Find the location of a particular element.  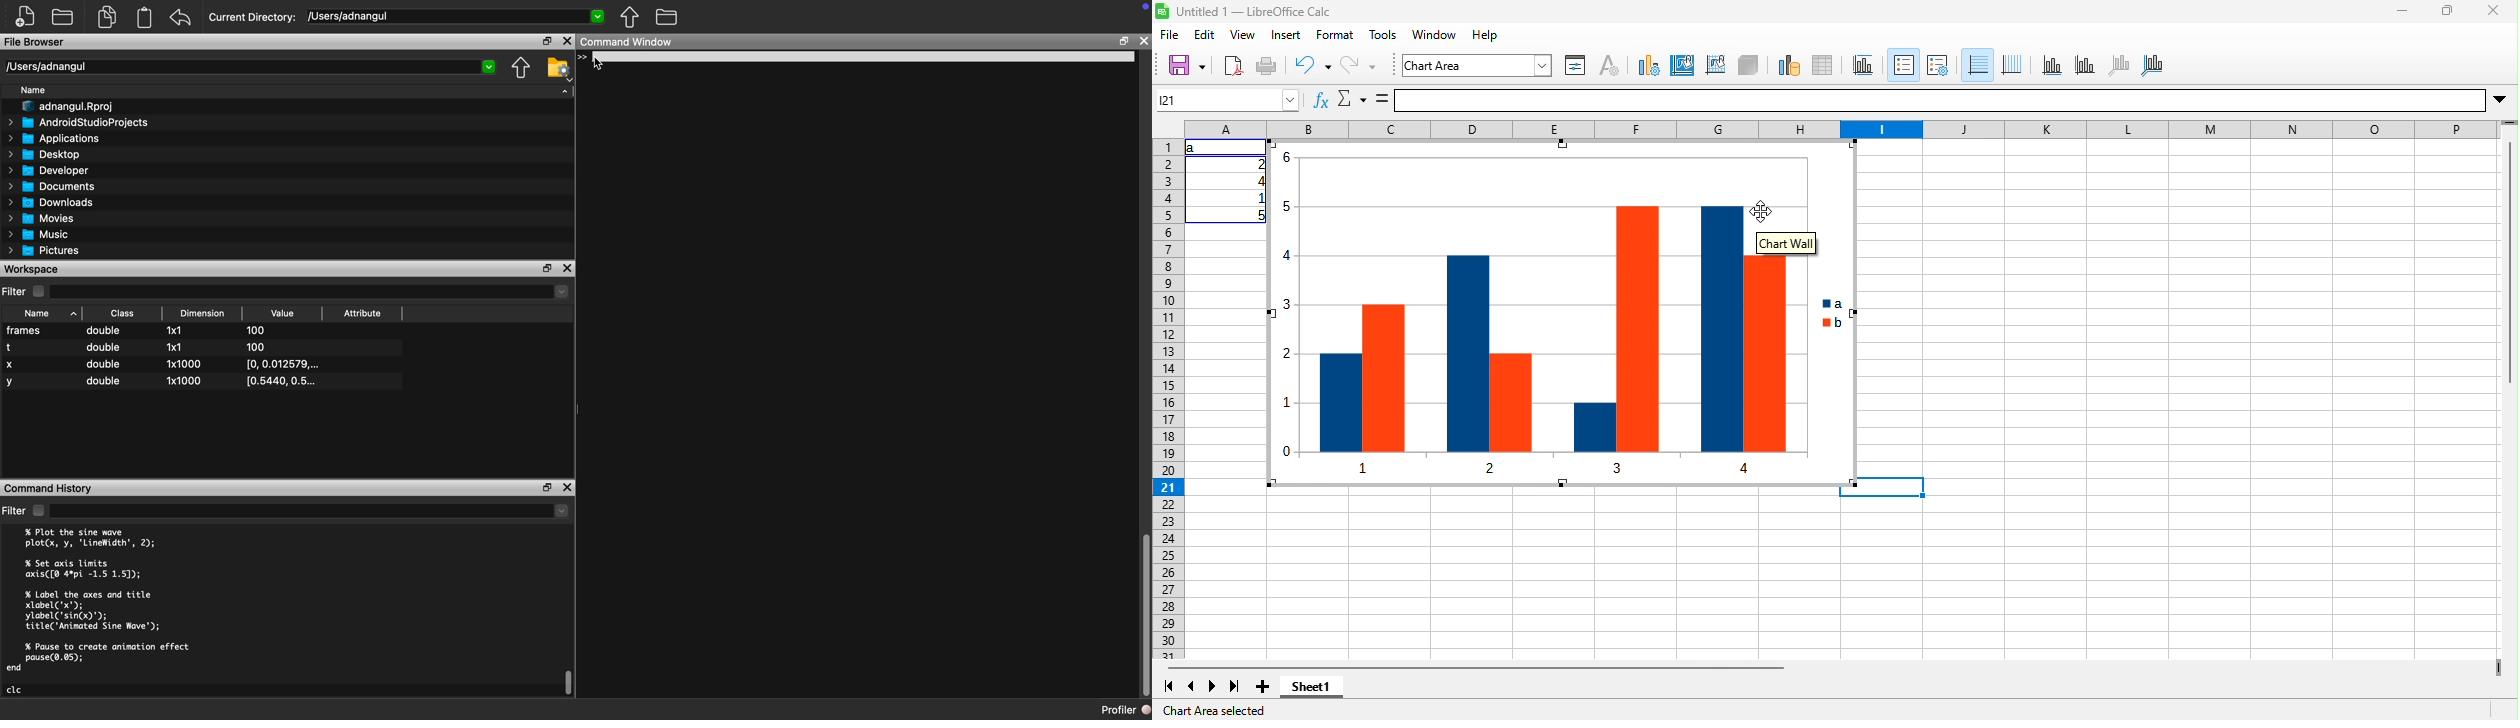

window is located at coordinates (1435, 34).